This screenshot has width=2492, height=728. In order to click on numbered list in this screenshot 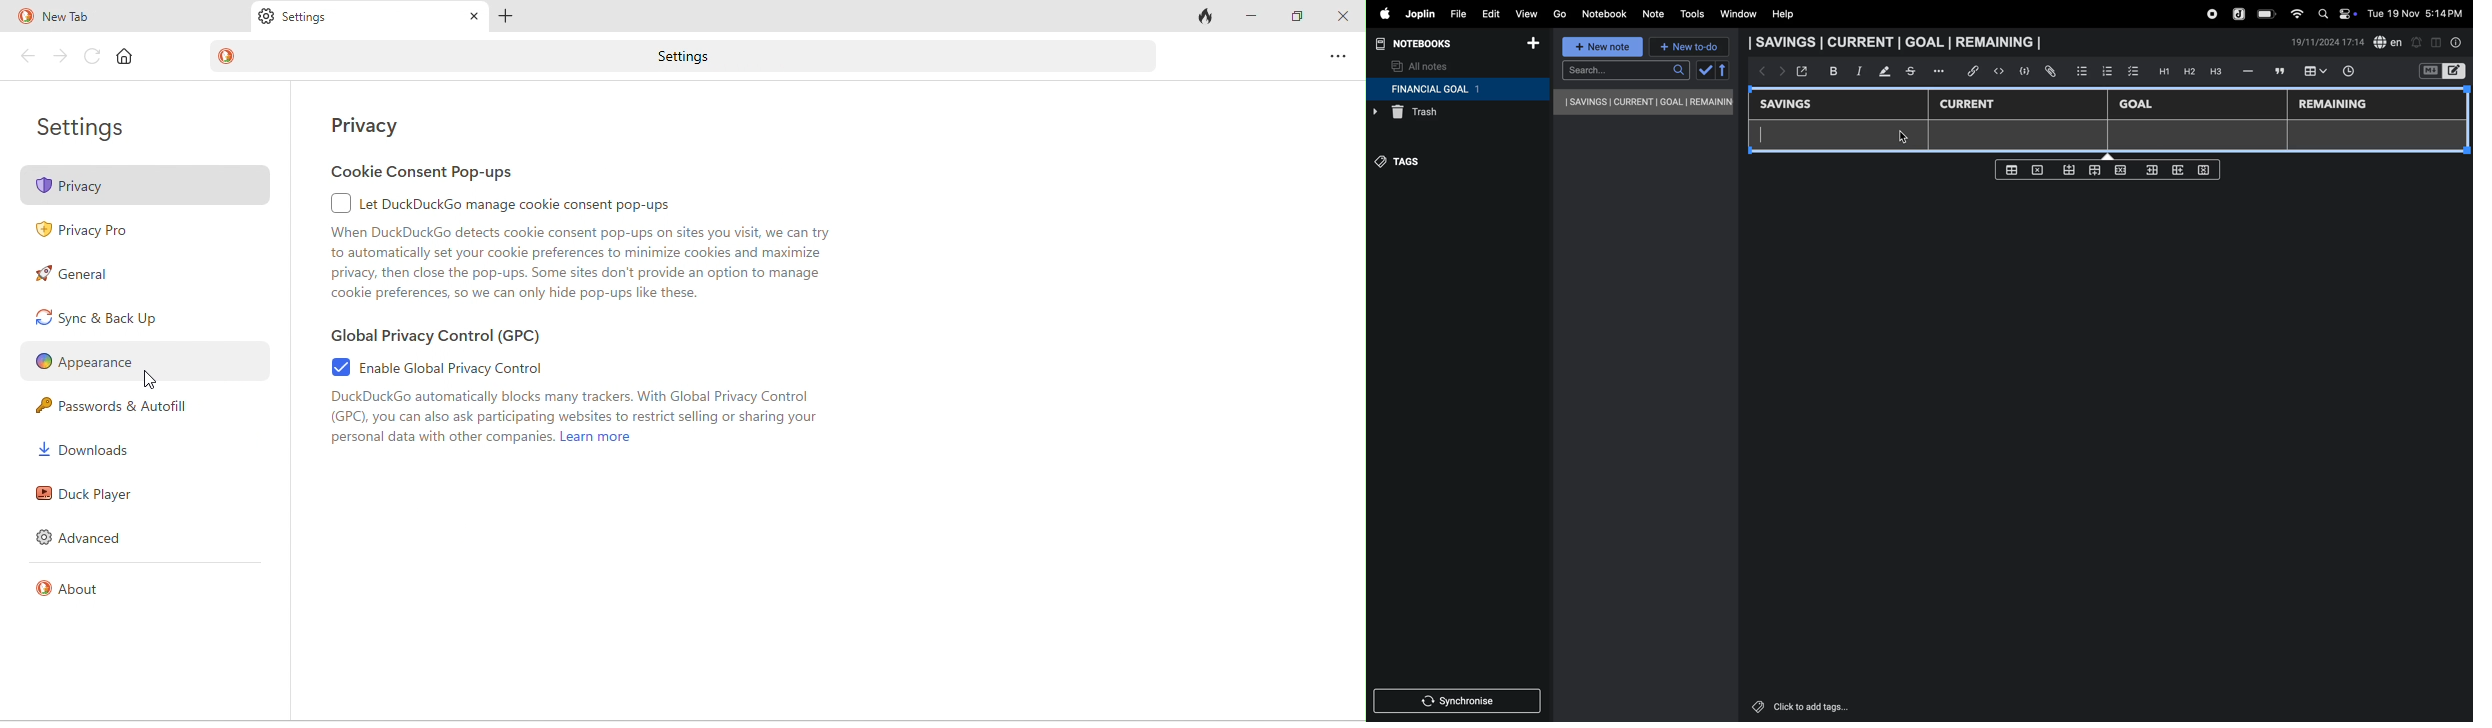, I will do `click(2107, 71)`.